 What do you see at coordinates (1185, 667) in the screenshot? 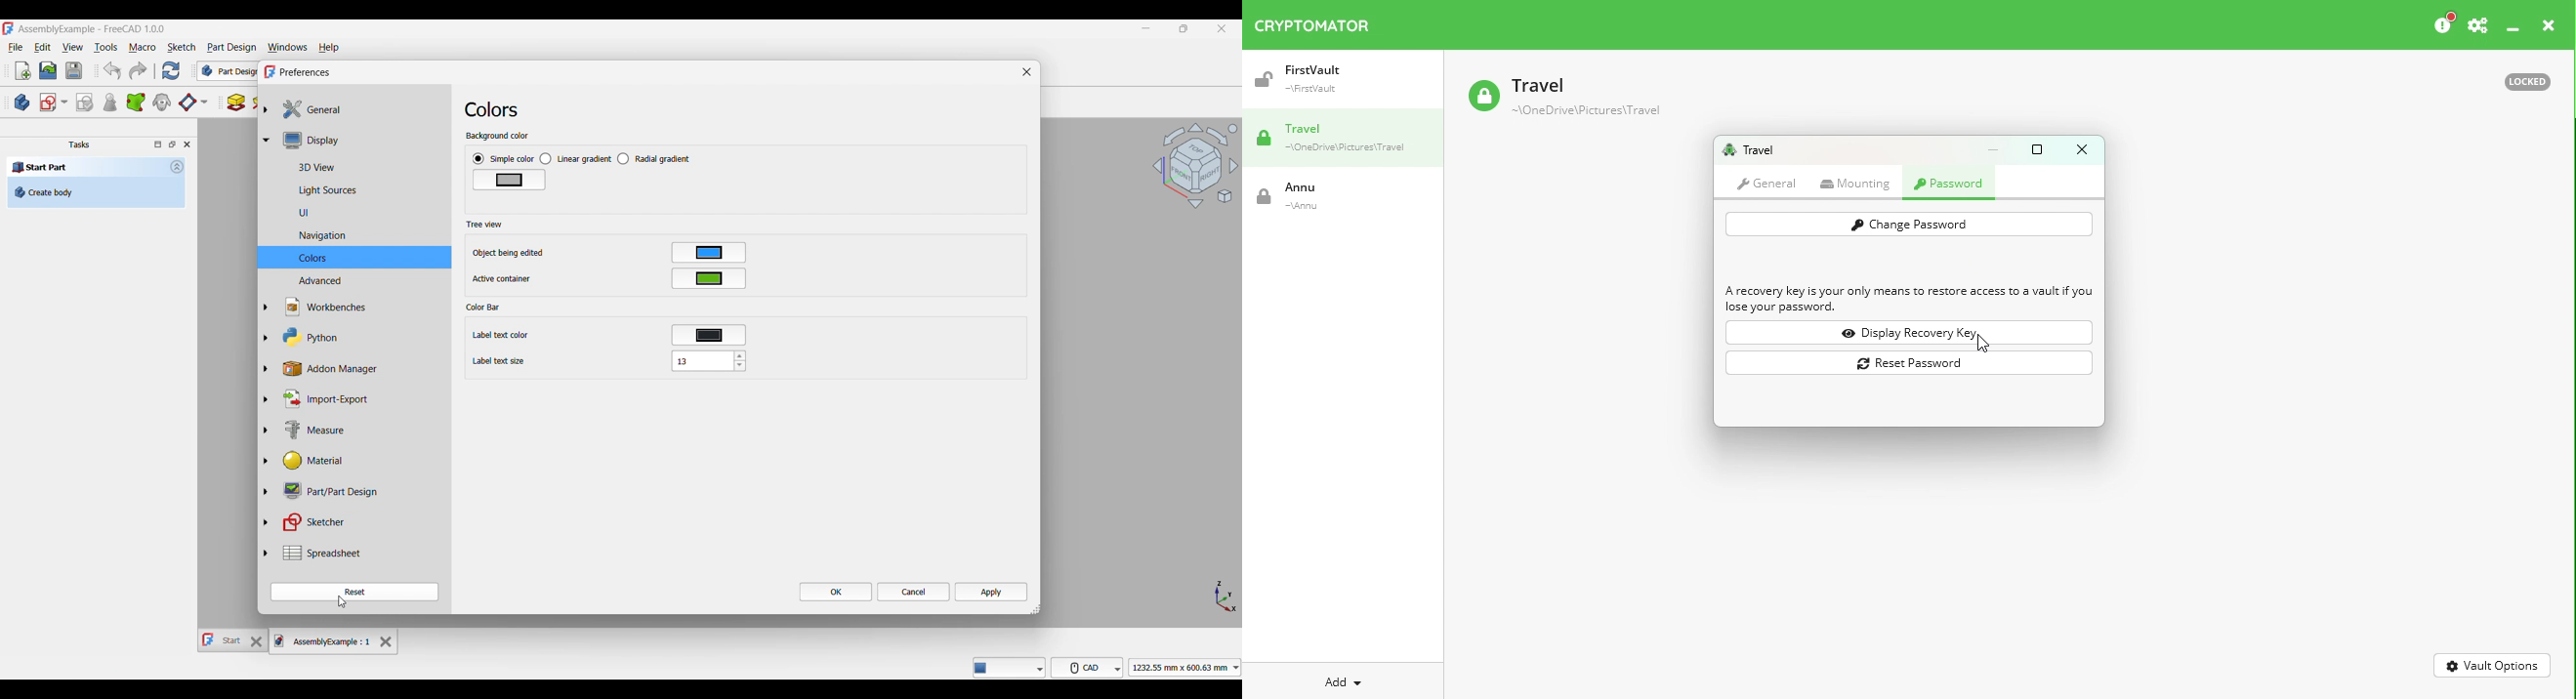
I see `Canvas dimension options` at bounding box center [1185, 667].